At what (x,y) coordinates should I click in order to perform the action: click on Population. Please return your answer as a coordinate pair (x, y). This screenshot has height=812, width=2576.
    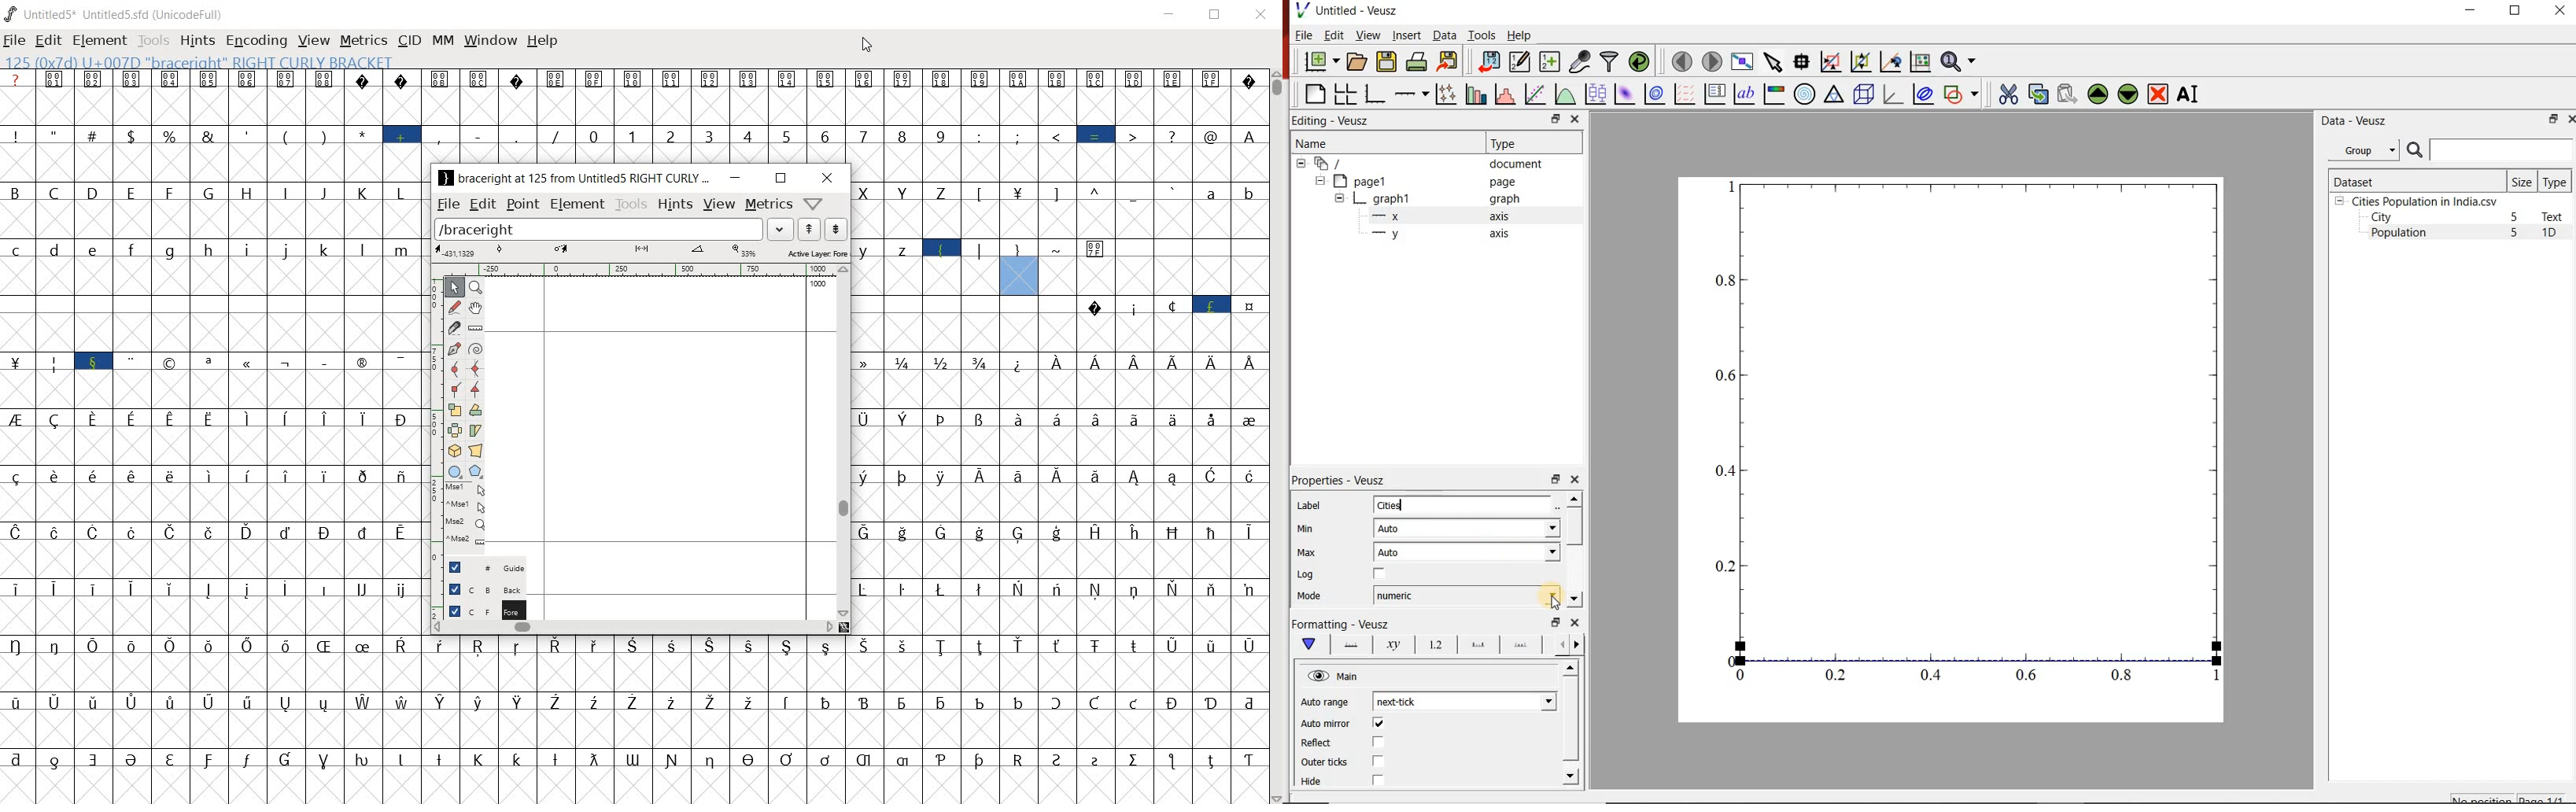
    Looking at the image, I should click on (2399, 234).